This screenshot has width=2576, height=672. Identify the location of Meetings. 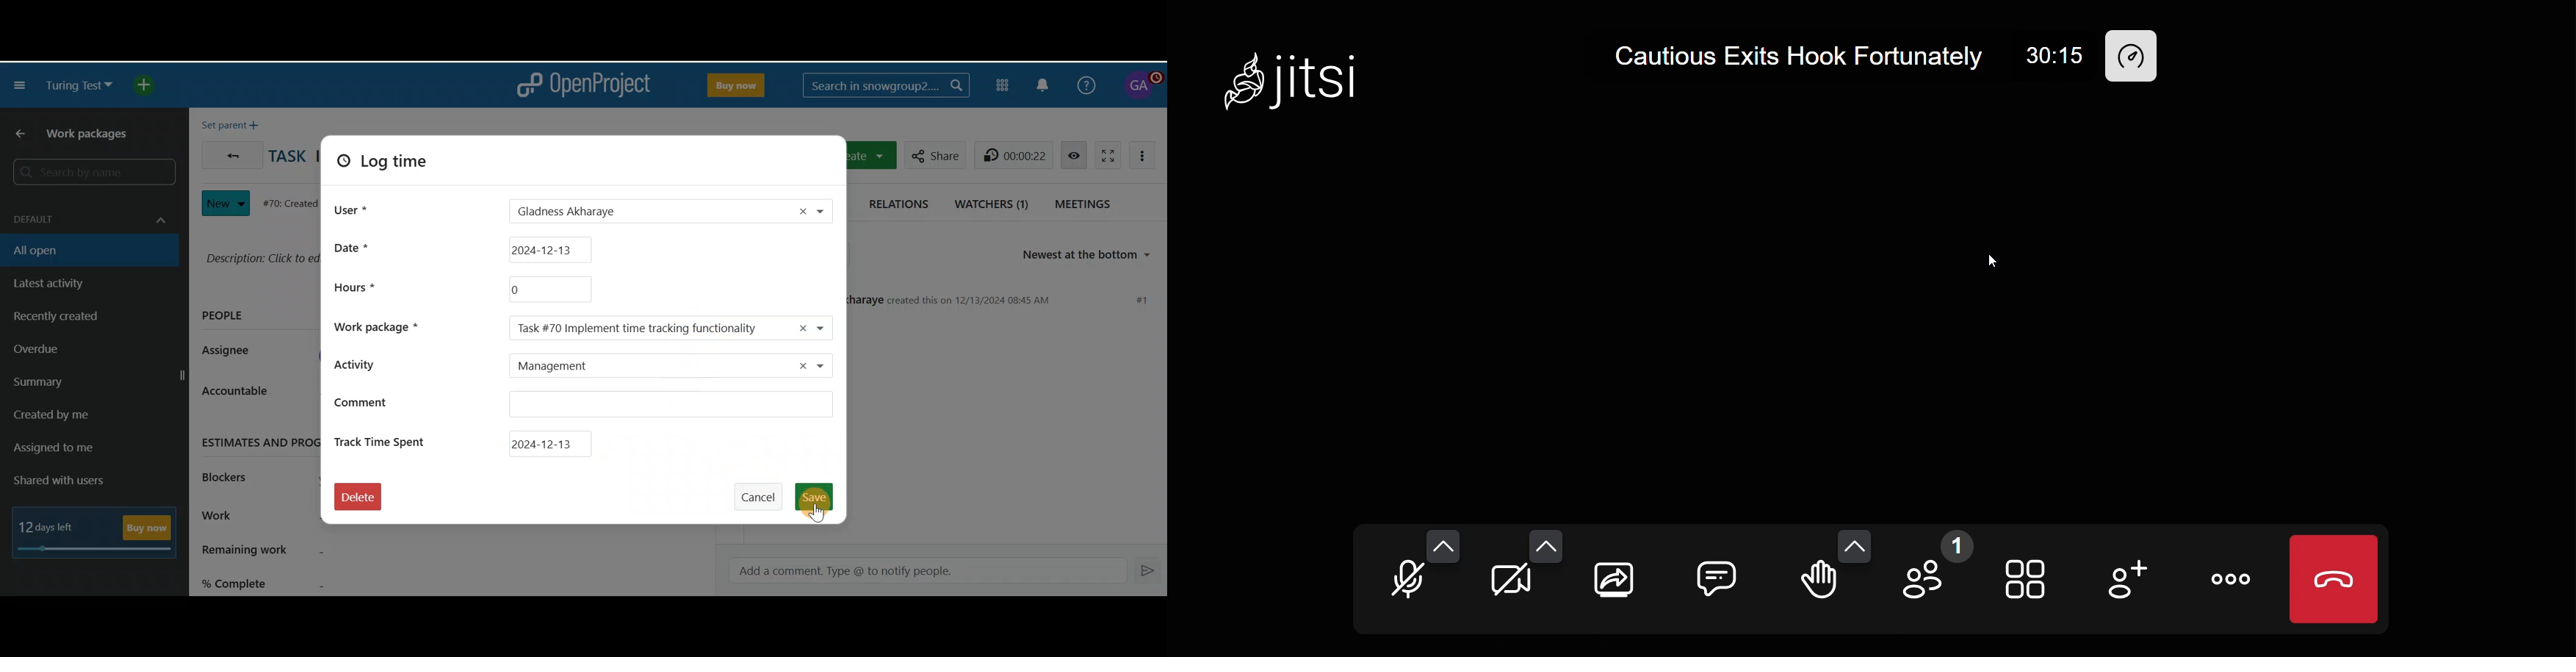
(1087, 203).